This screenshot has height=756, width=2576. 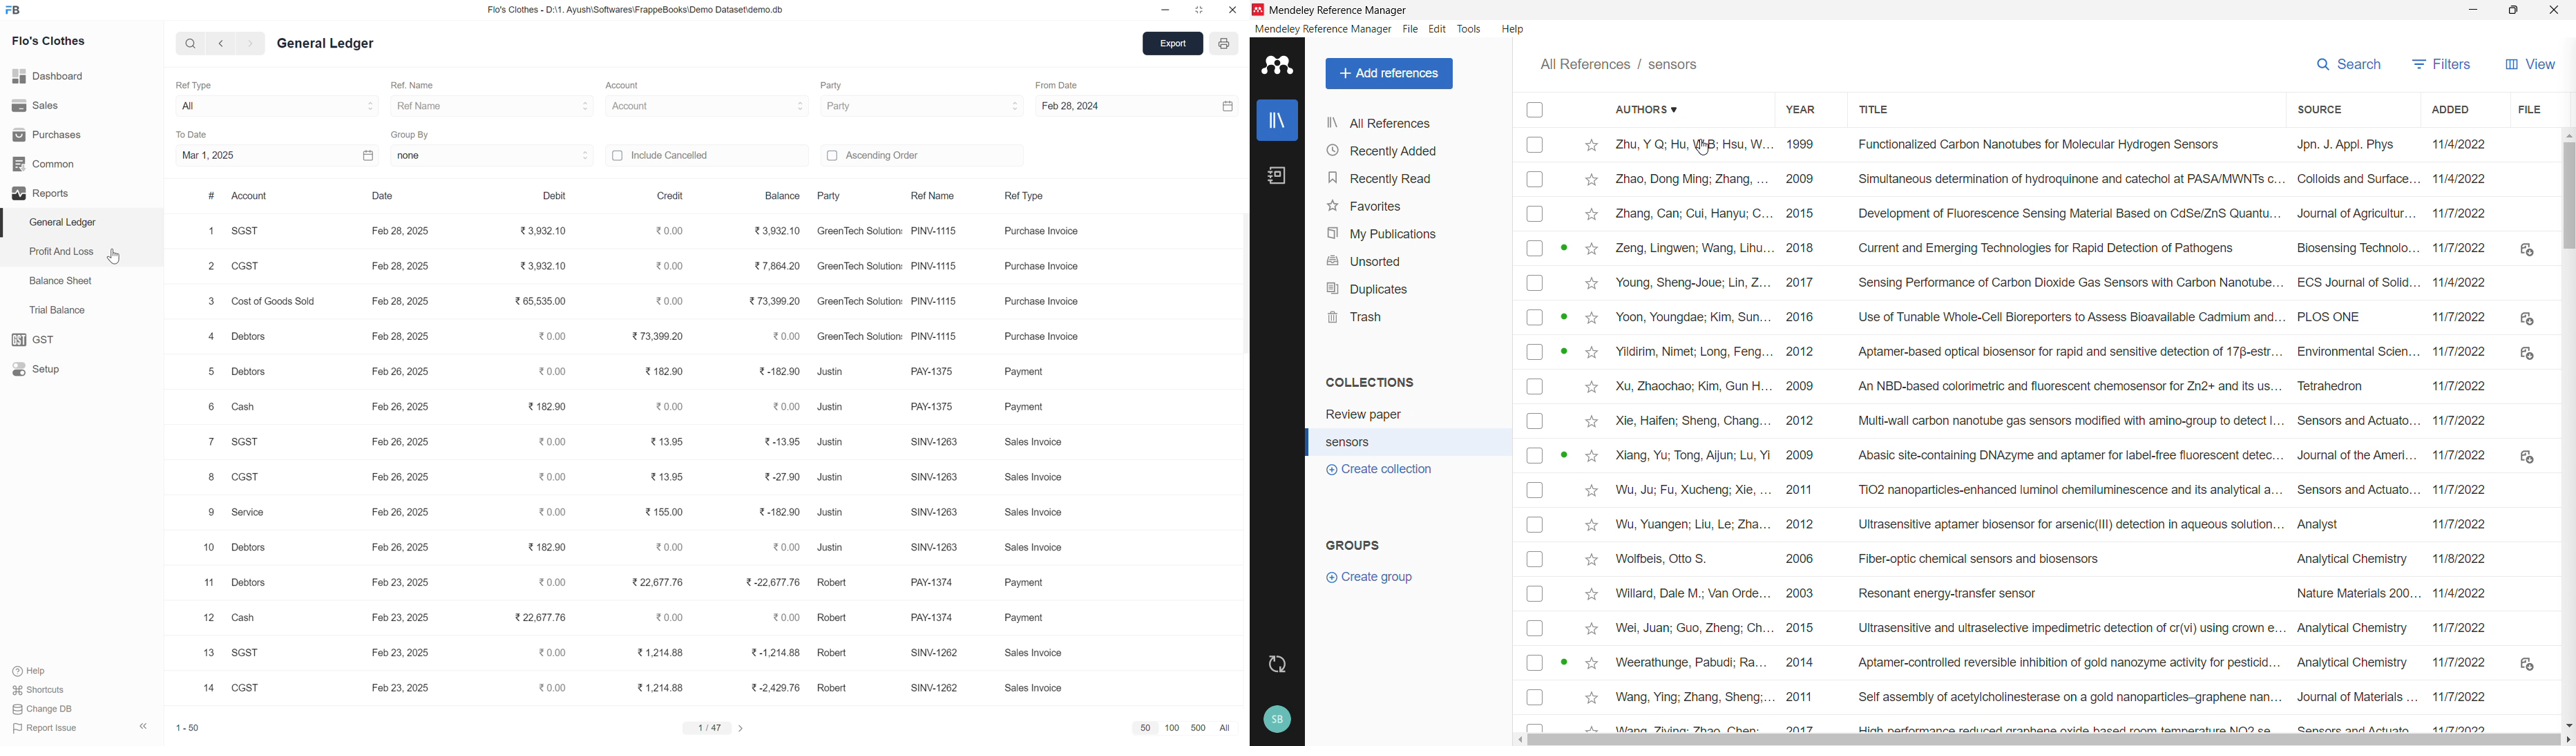 I want to click on trash , so click(x=1411, y=317).